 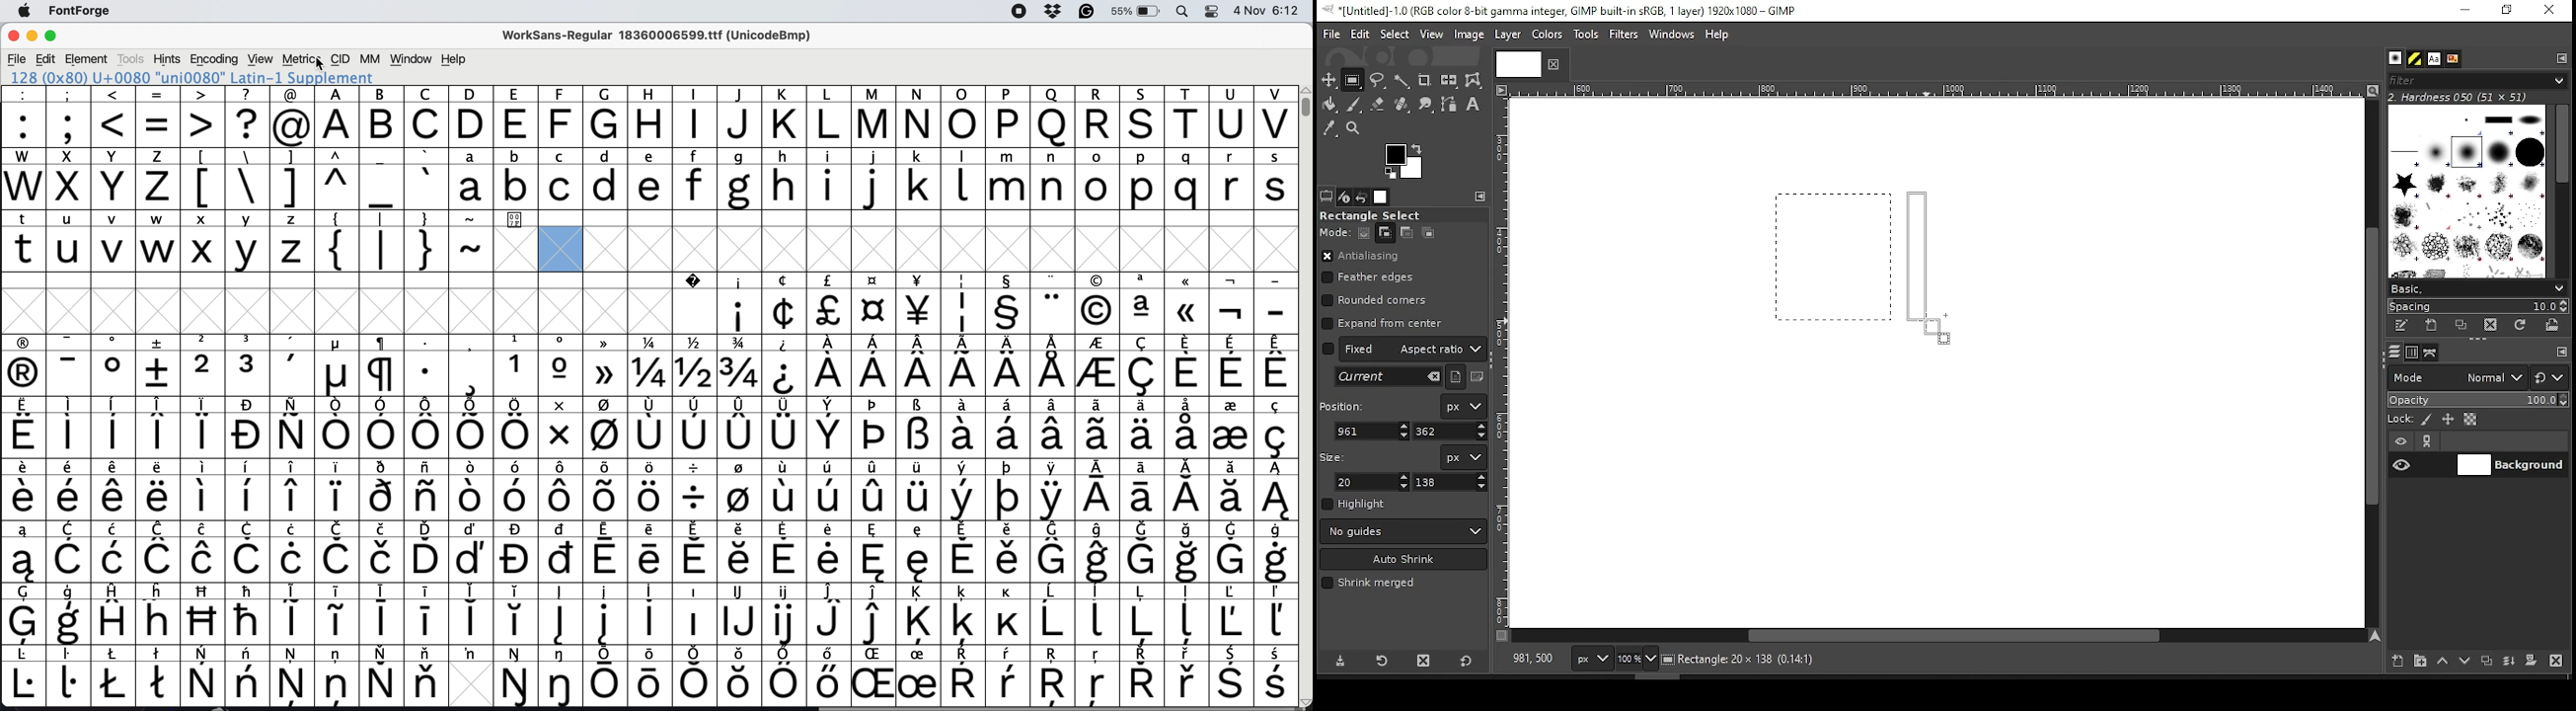 I want to click on vertical scroll bar, so click(x=1303, y=102).